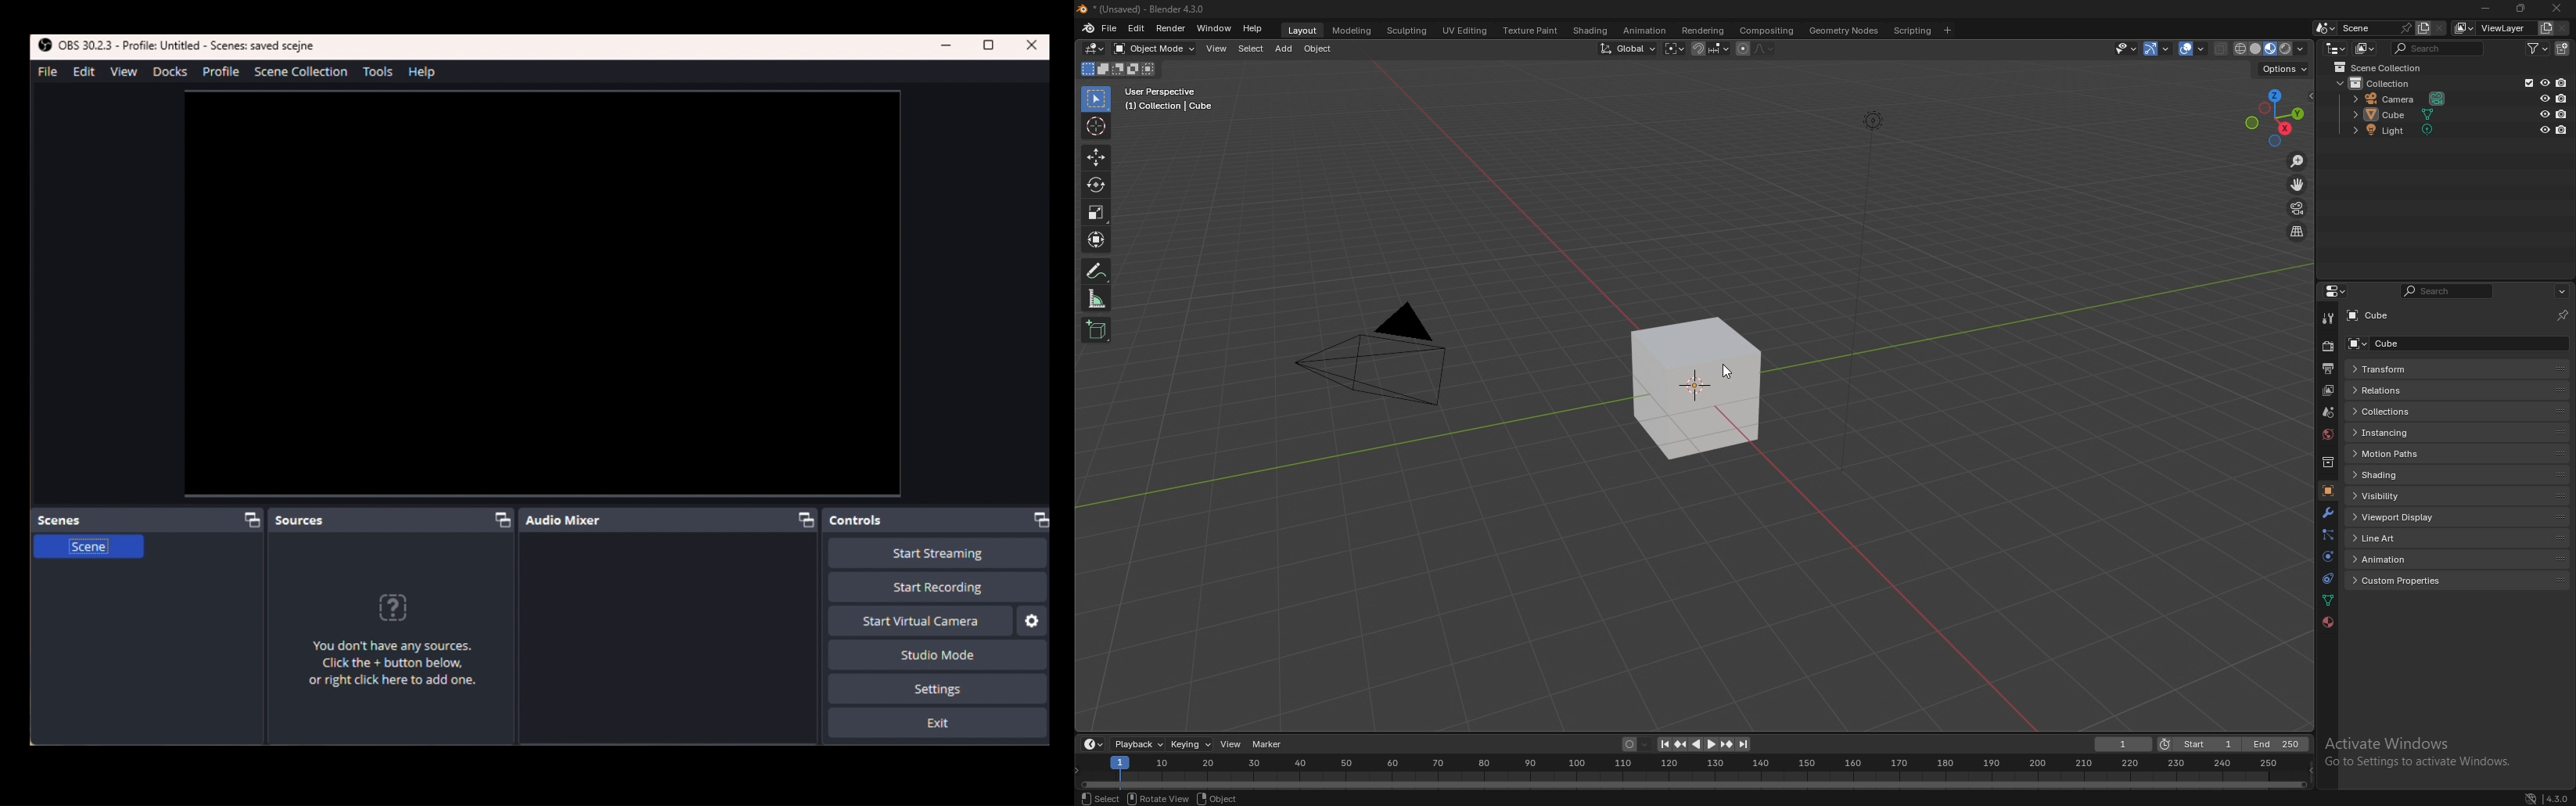 This screenshot has height=812, width=2576. I want to click on SceneCollection, so click(305, 74).